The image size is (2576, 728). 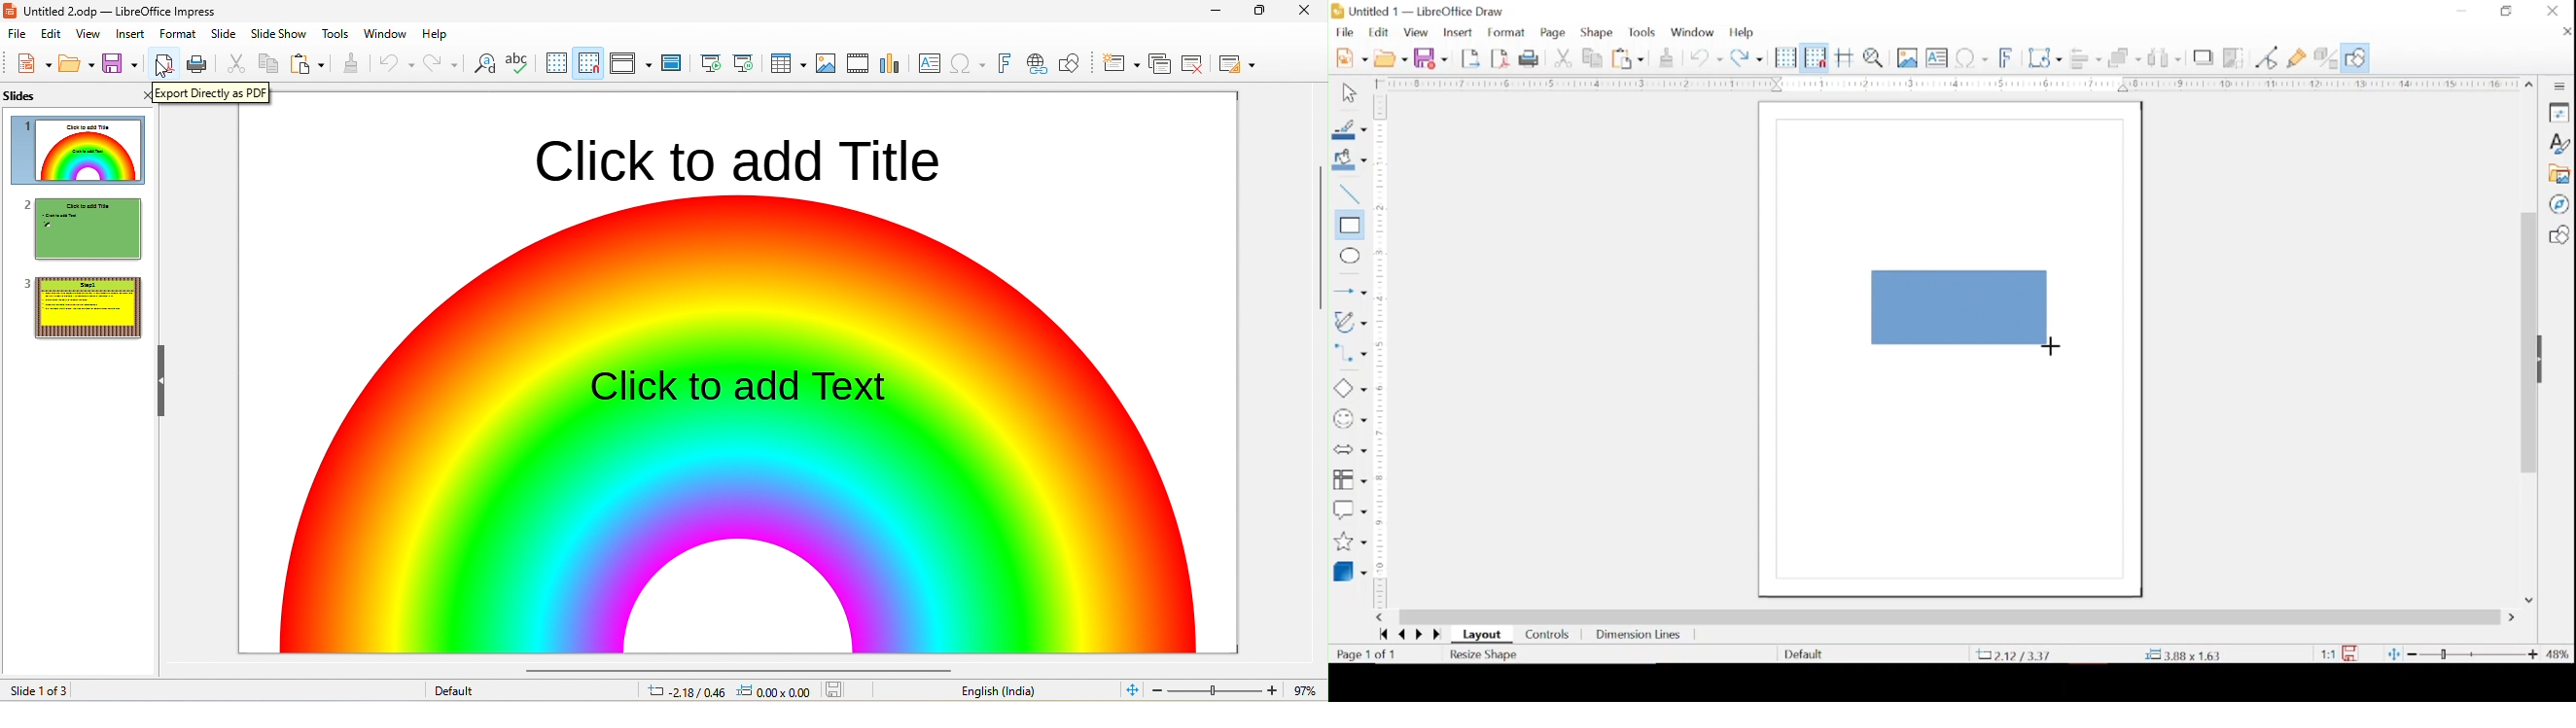 What do you see at coordinates (1132, 688) in the screenshot?
I see `fit to current window` at bounding box center [1132, 688].